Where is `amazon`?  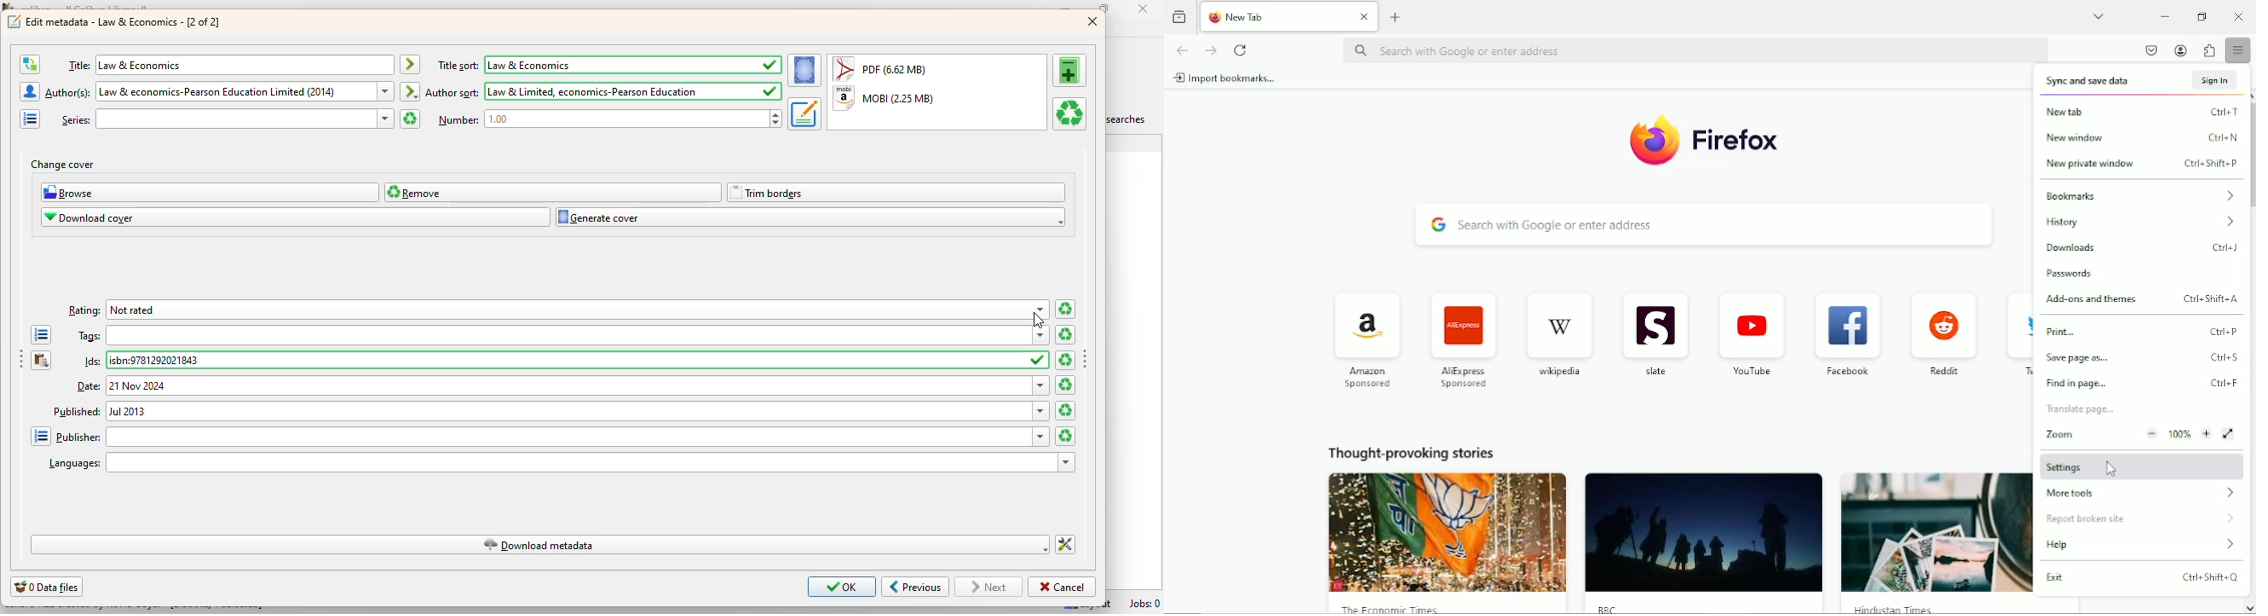 amazon is located at coordinates (1365, 318).